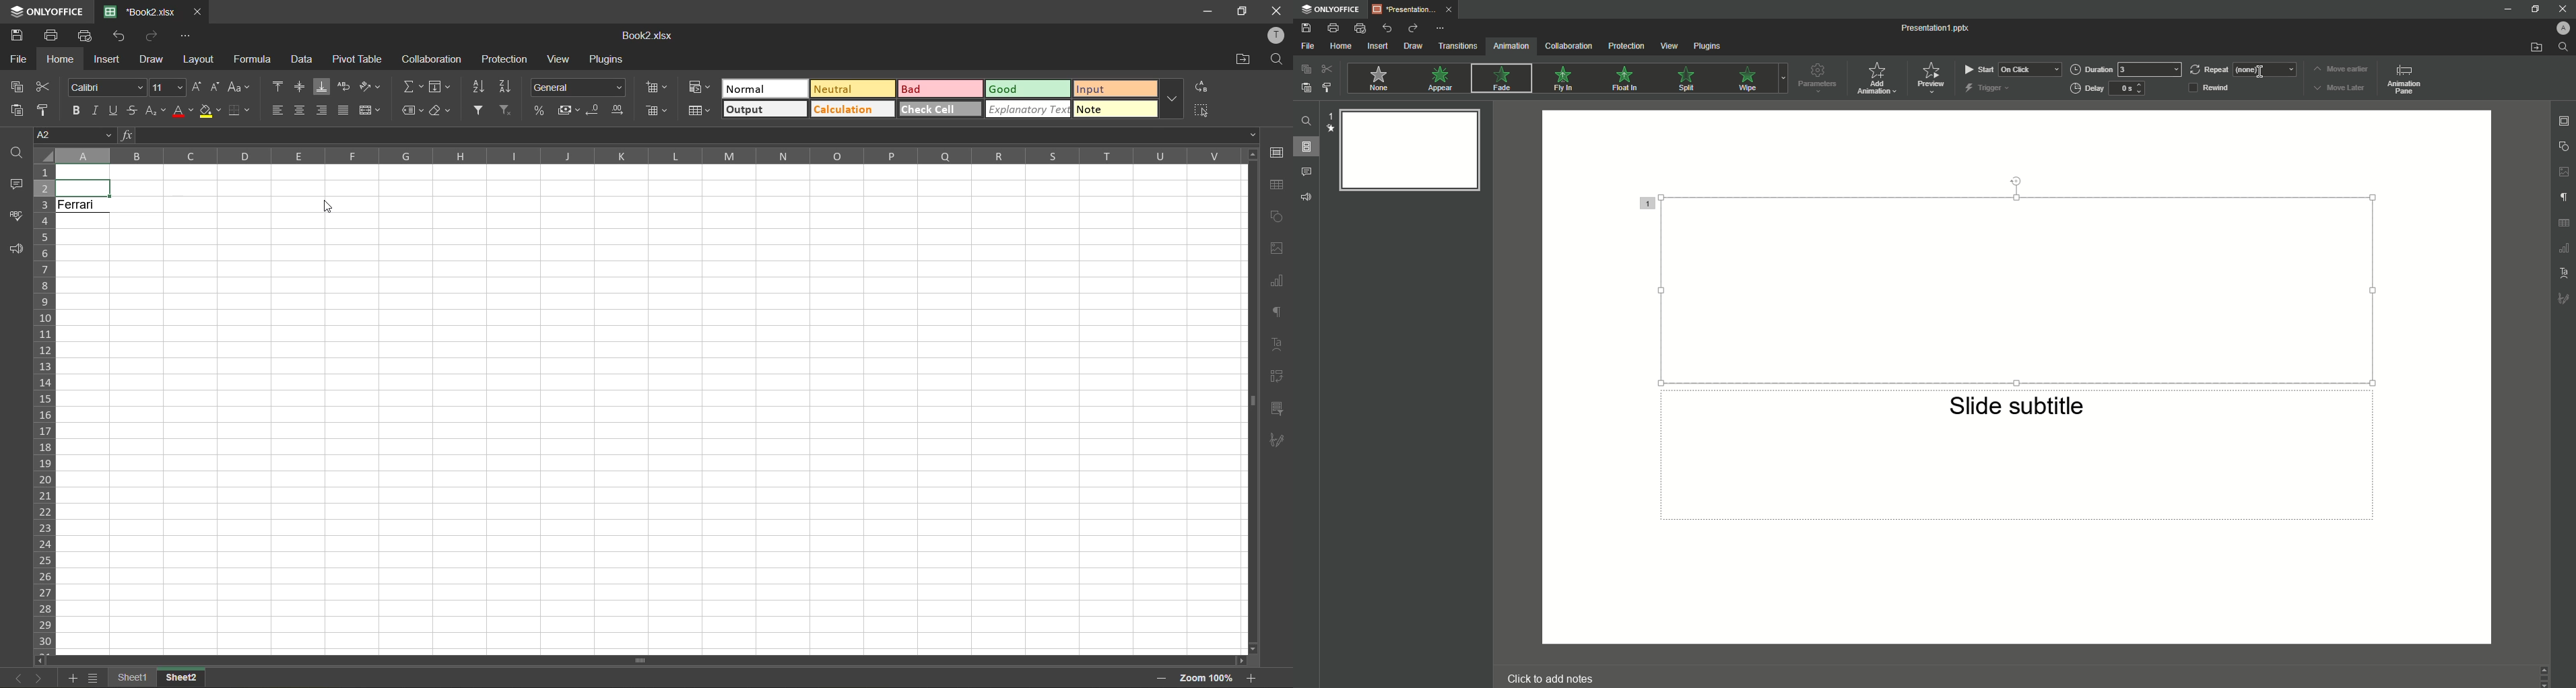 The height and width of the screenshot is (700, 2576). Describe the element at coordinates (211, 114) in the screenshot. I see `fill color` at that location.